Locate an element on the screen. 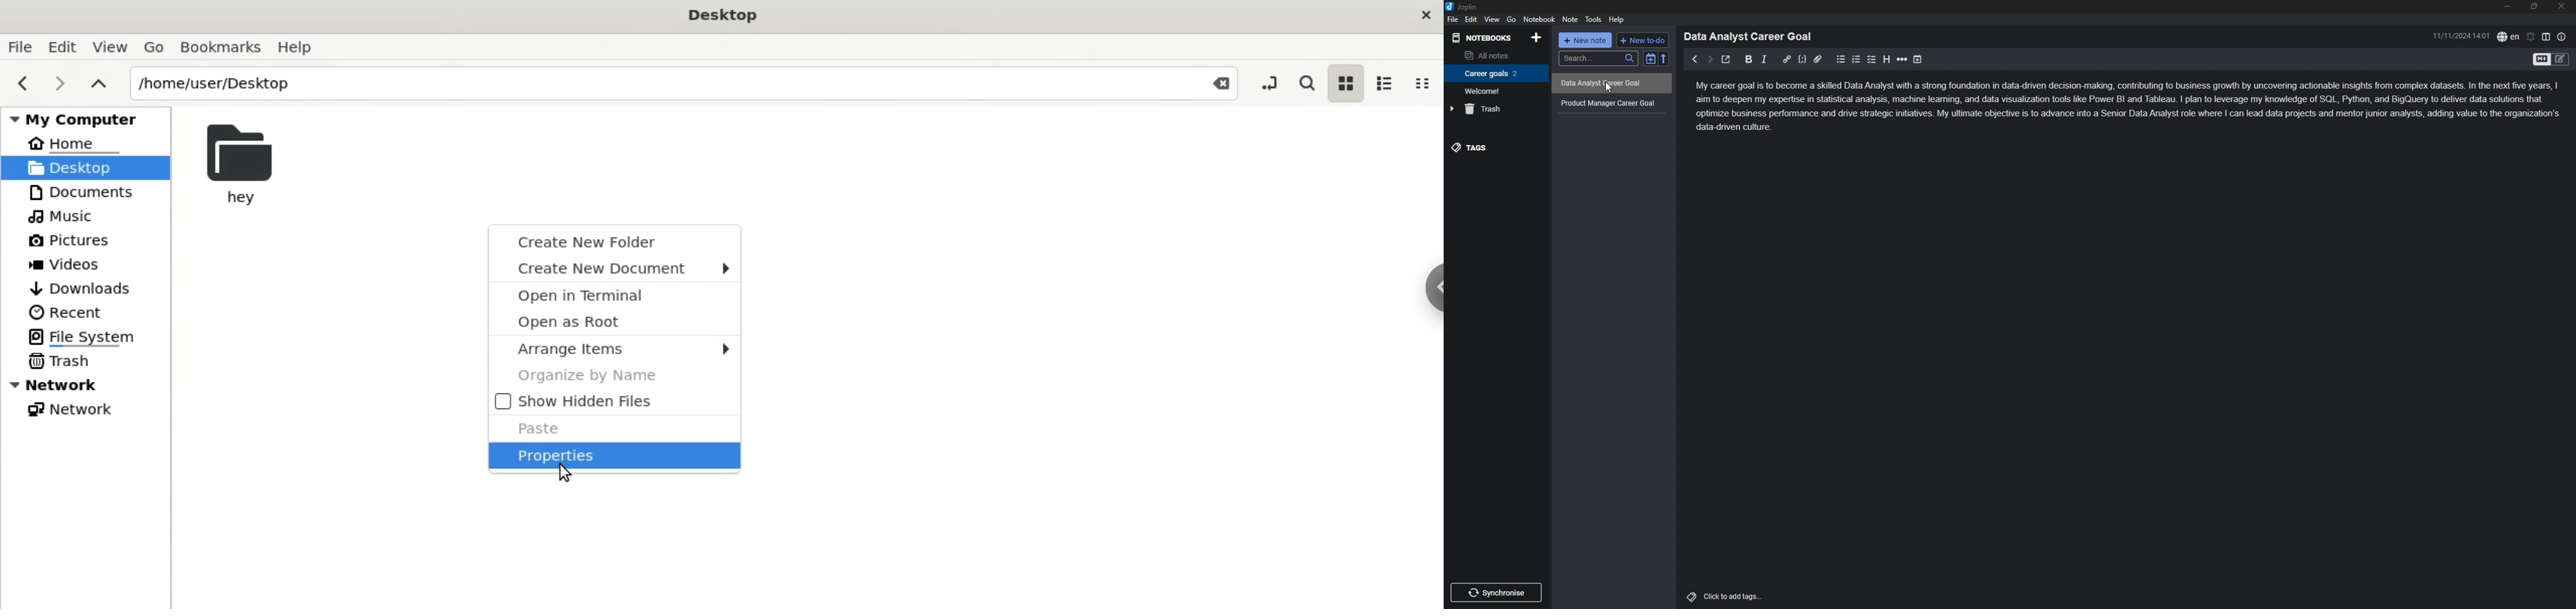 This screenshot has width=2576, height=616. previous is located at coordinates (1694, 59).